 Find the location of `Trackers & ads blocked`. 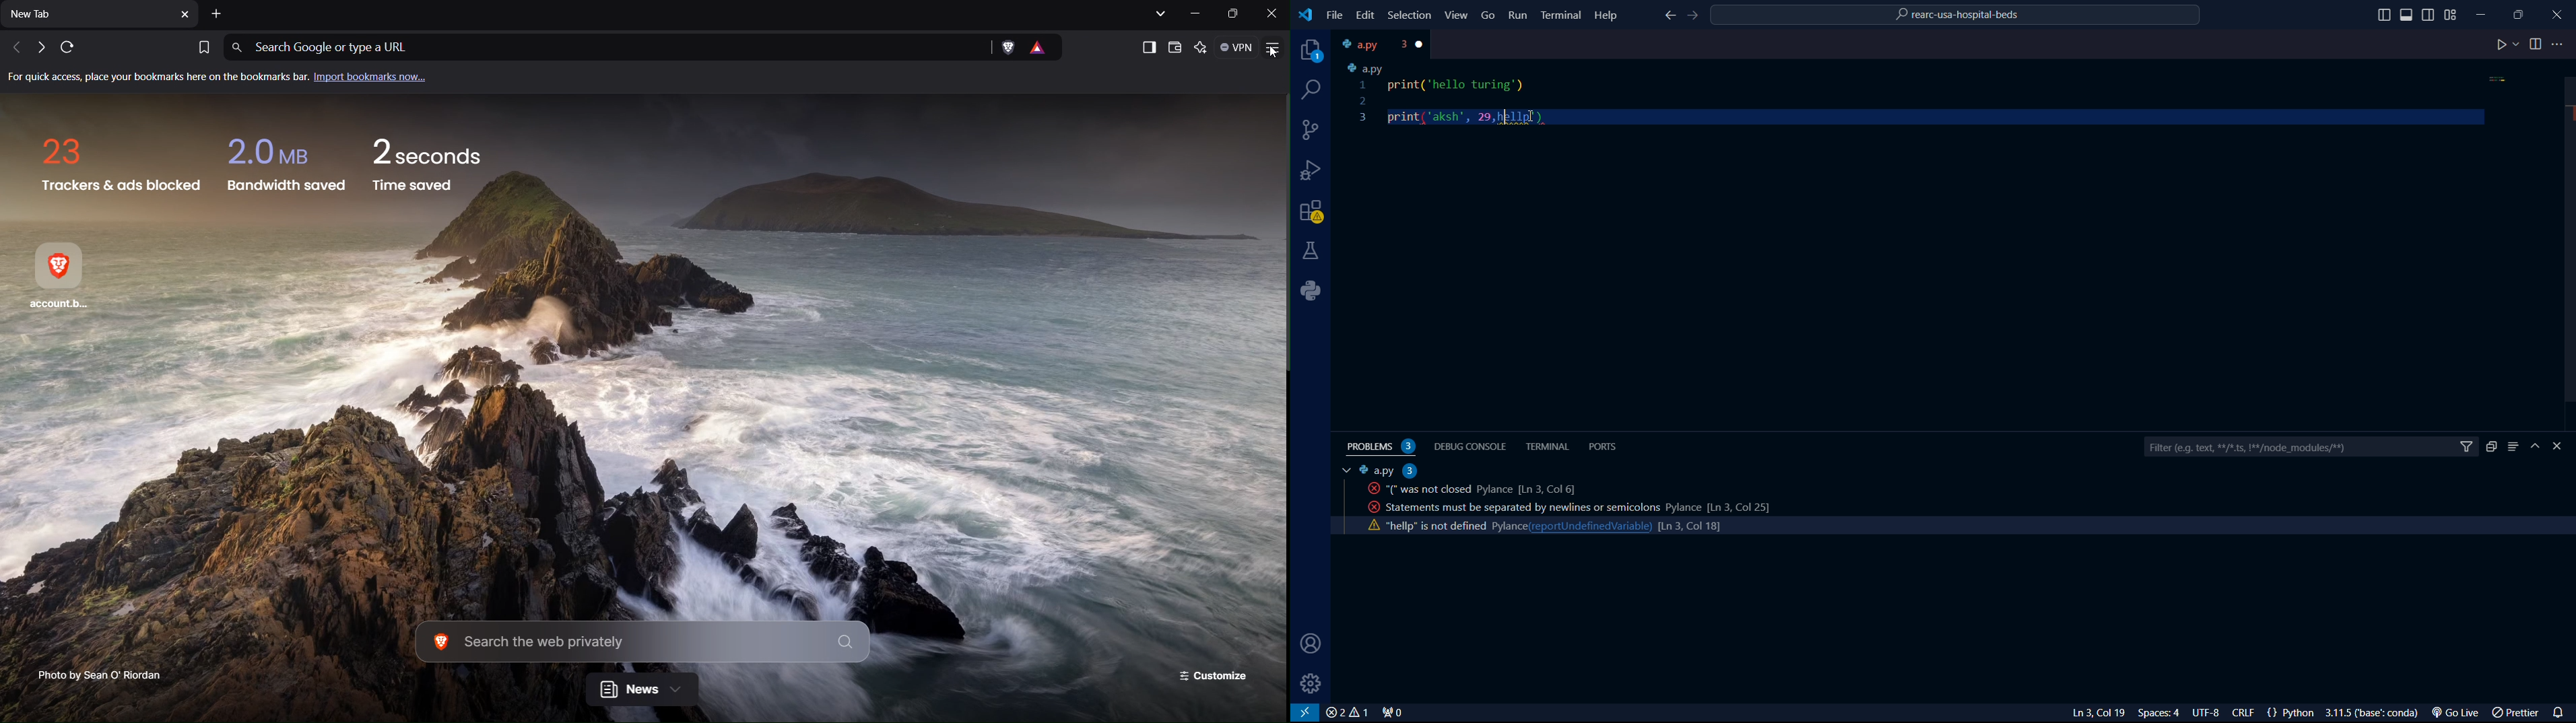

Trackers & ads blocked is located at coordinates (118, 163).